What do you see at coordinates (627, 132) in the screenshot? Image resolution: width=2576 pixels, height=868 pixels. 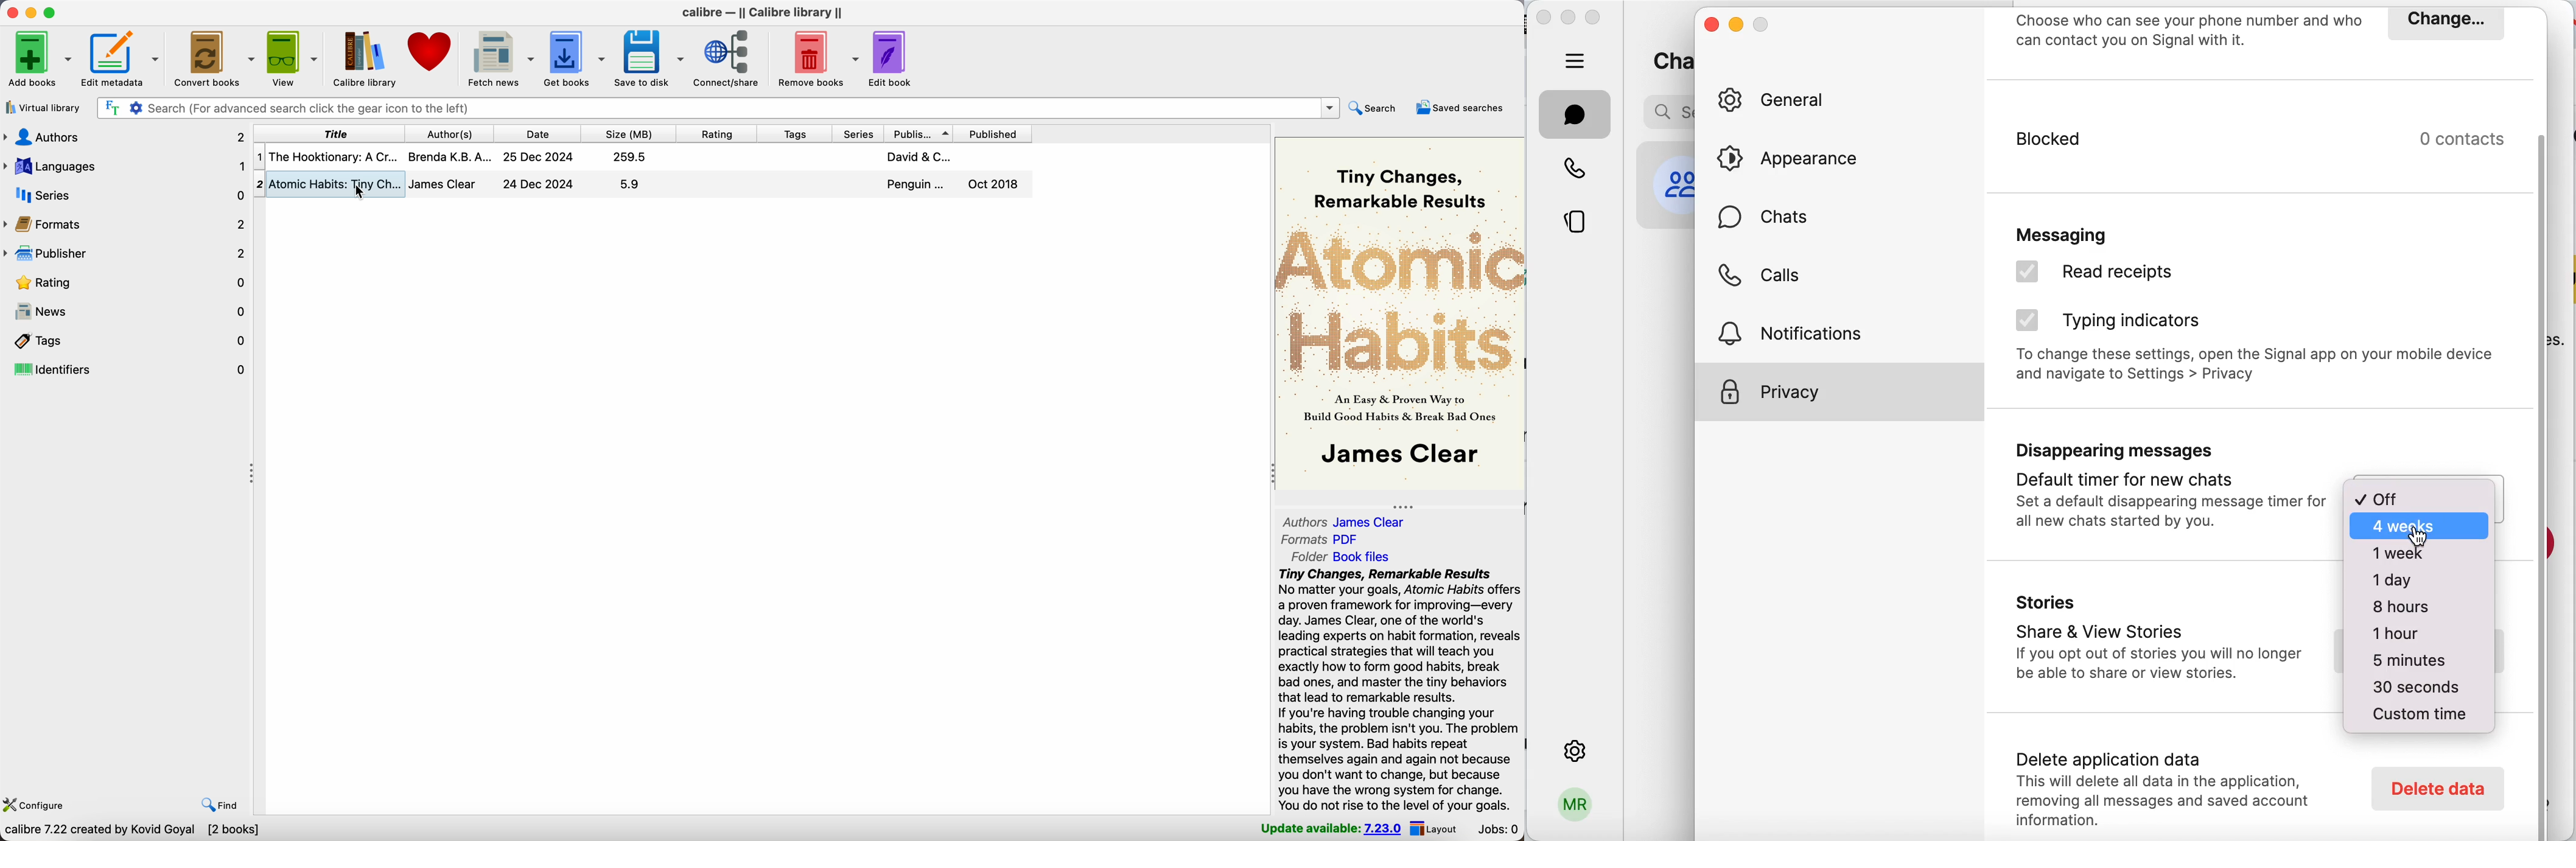 I see `size` at bounding box center [627, 132].